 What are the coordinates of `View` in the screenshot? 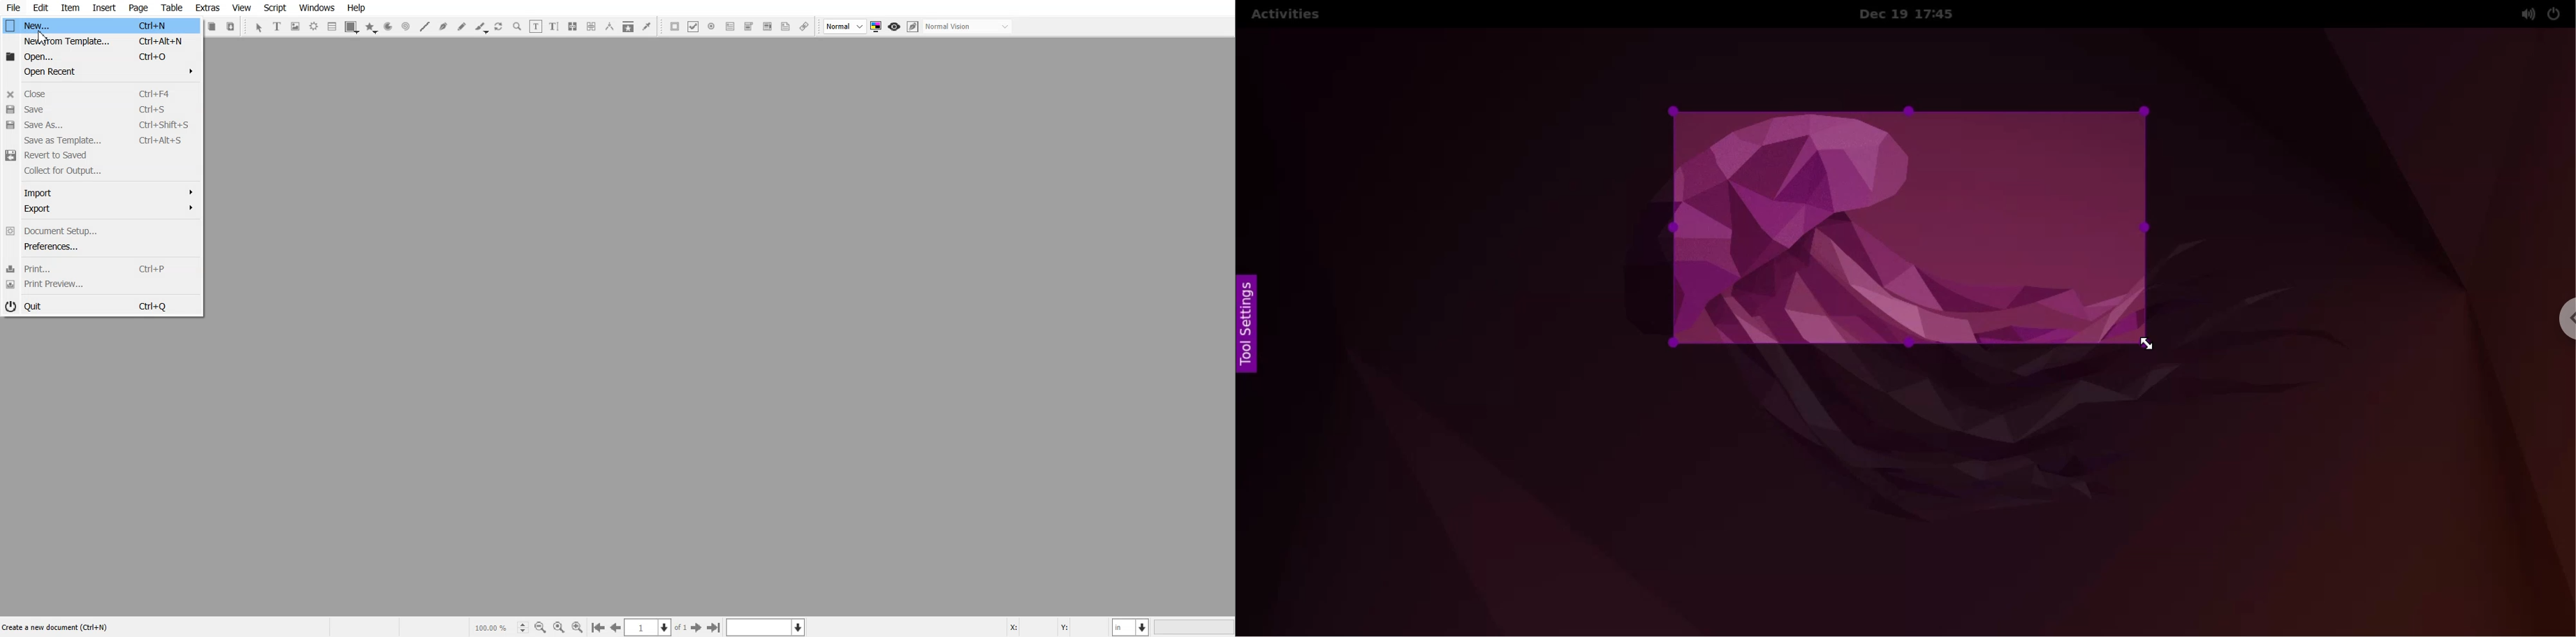 It's located at (241, 8).